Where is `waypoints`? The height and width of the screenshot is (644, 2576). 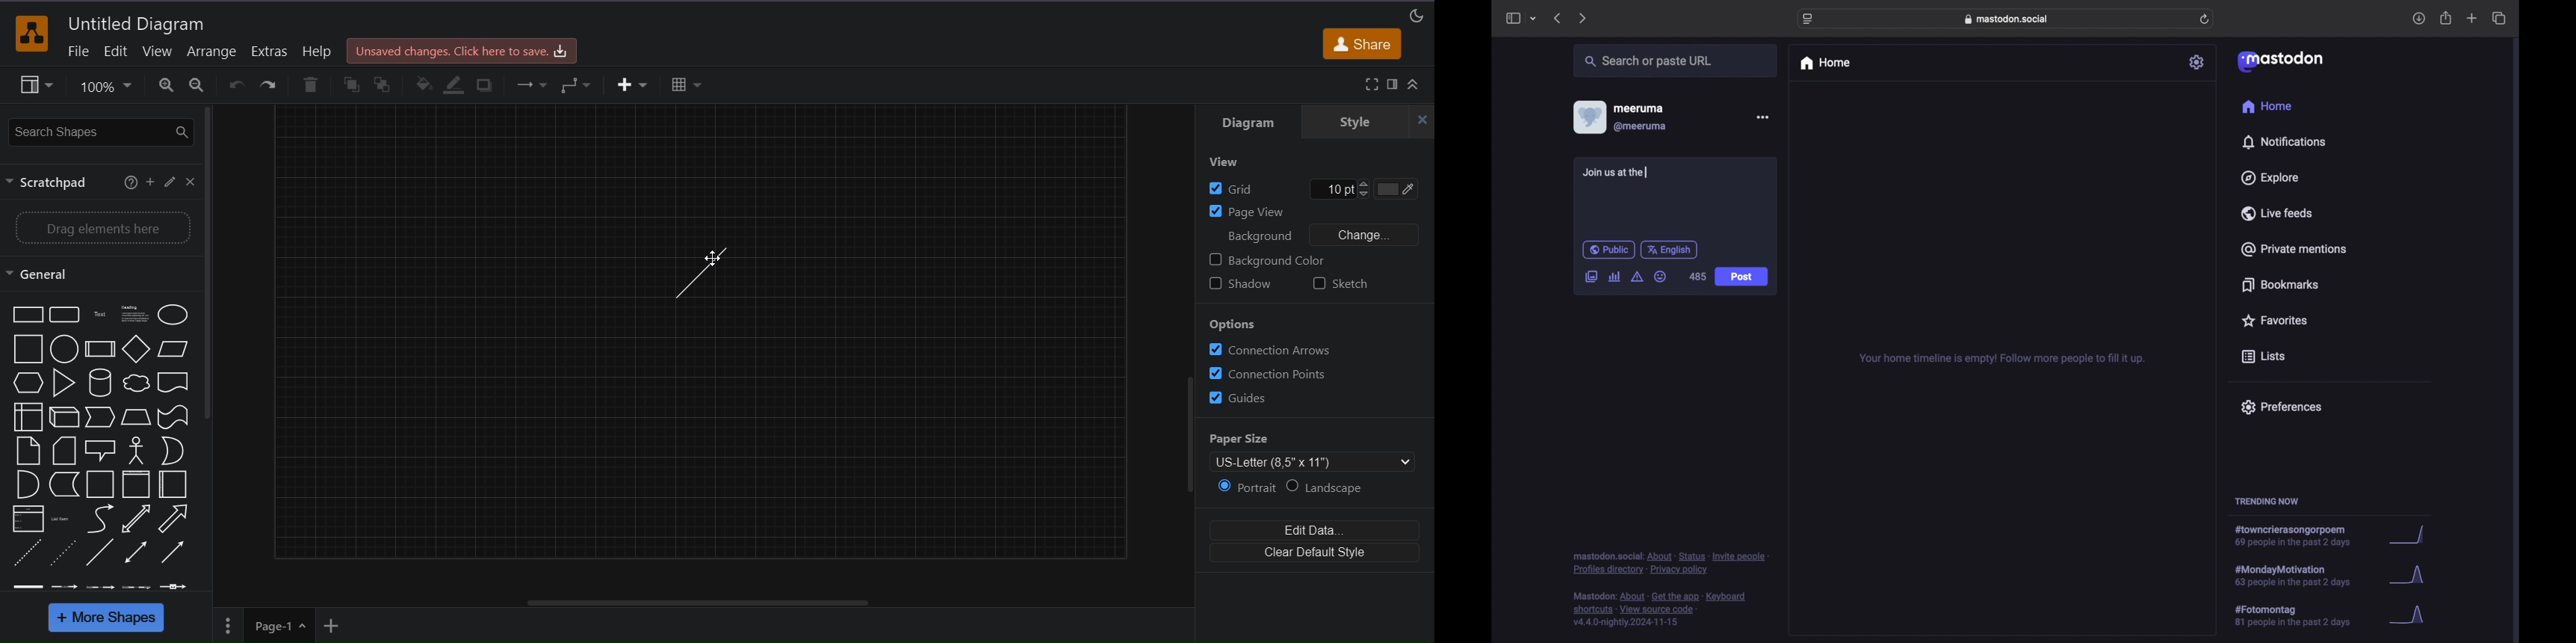 waypoints is located at coordinates (579, 83).